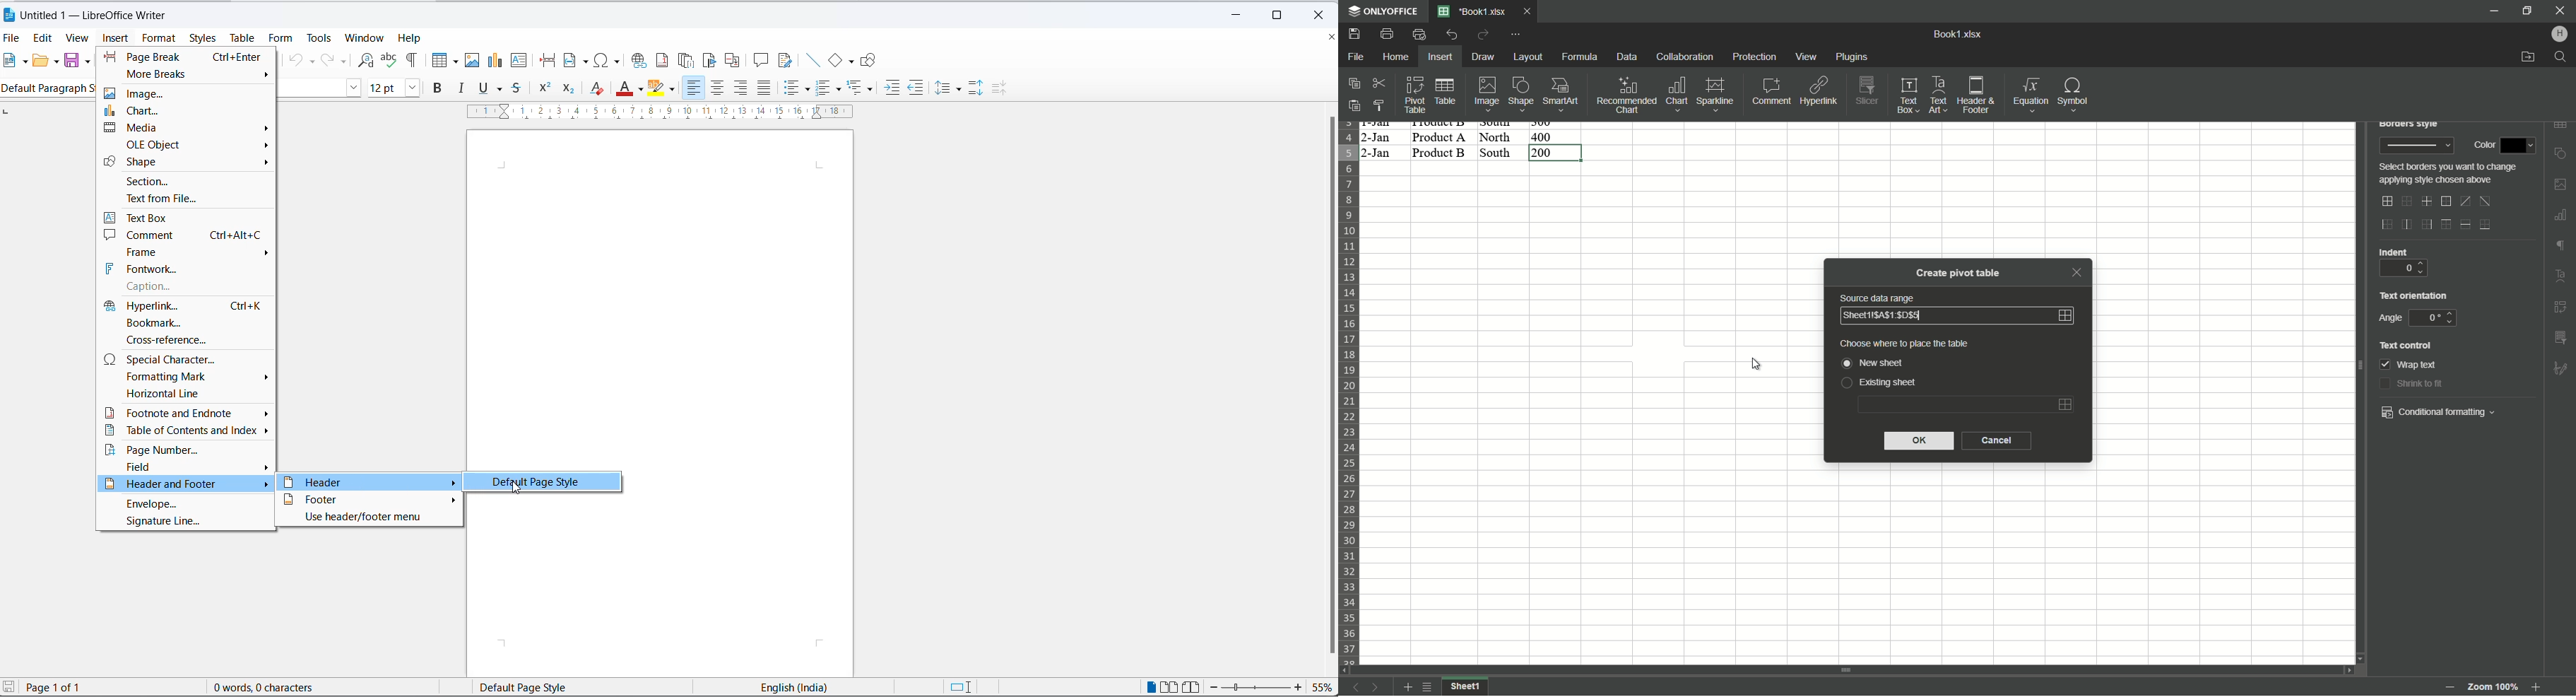 This screenshot has height=700, width=2576. I want to click on down, so click(2424, 273).